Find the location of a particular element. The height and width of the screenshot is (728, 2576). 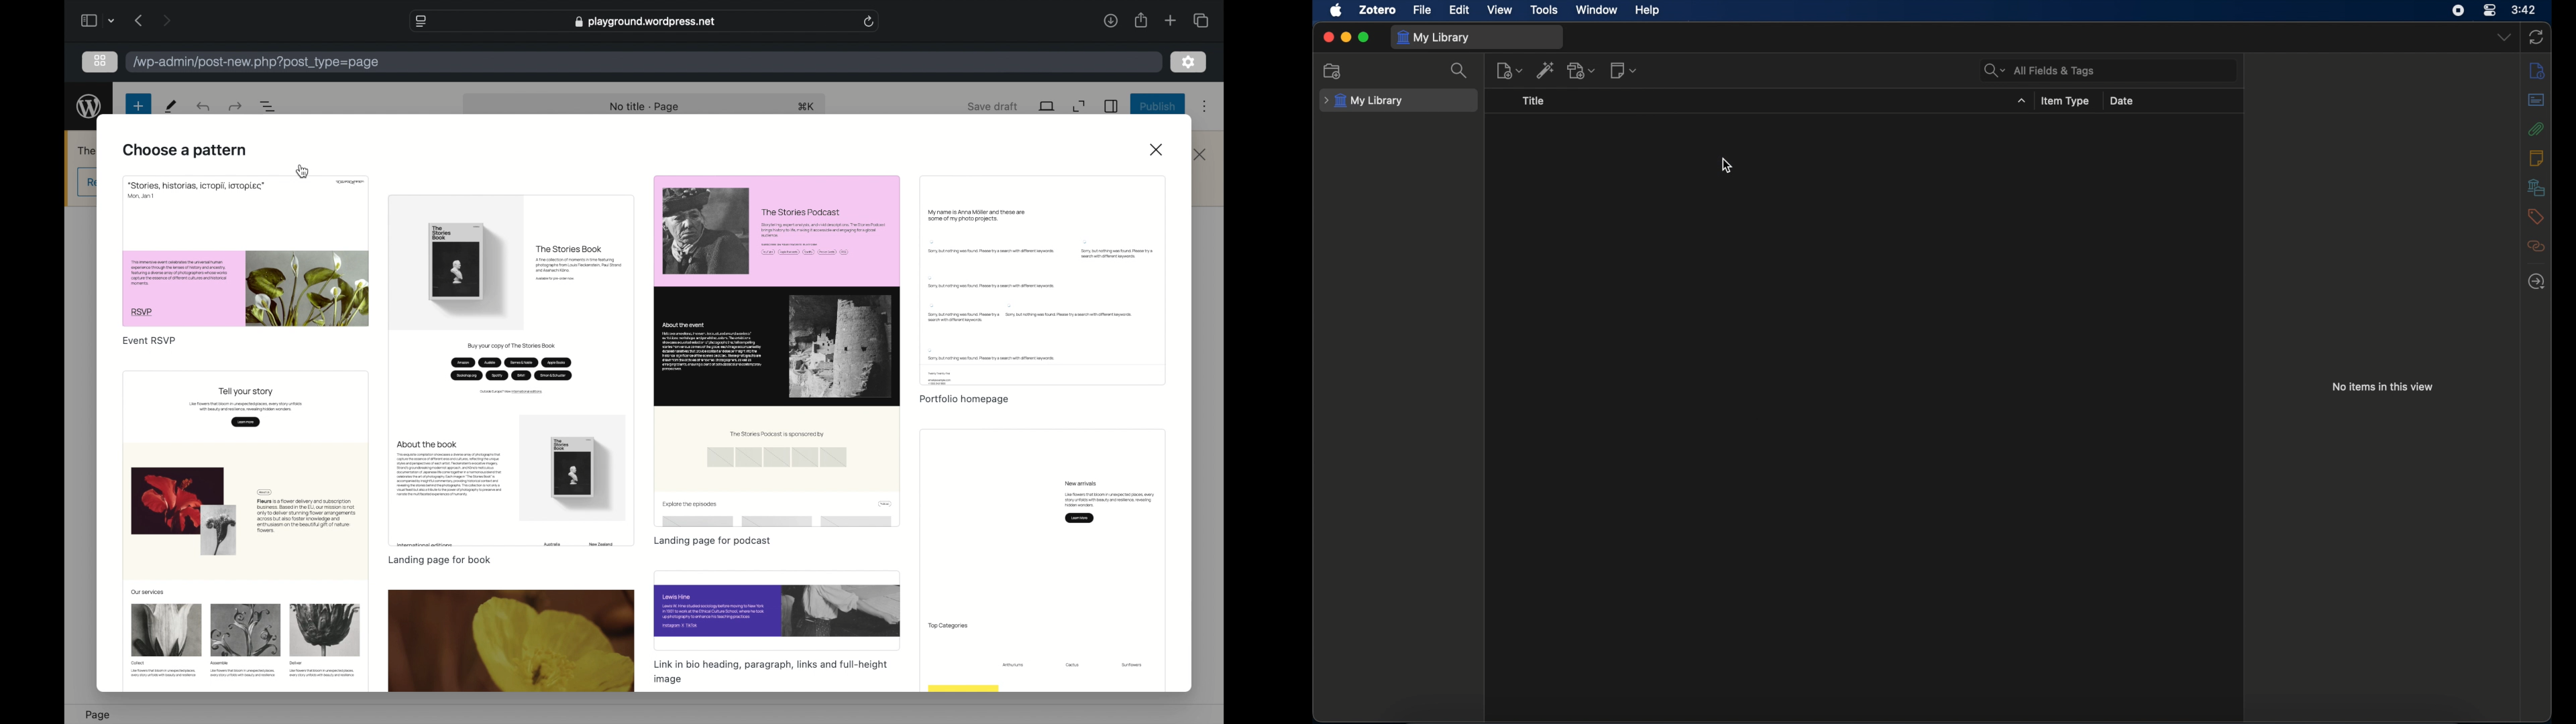

tags is located at coordinates (2536, 216).